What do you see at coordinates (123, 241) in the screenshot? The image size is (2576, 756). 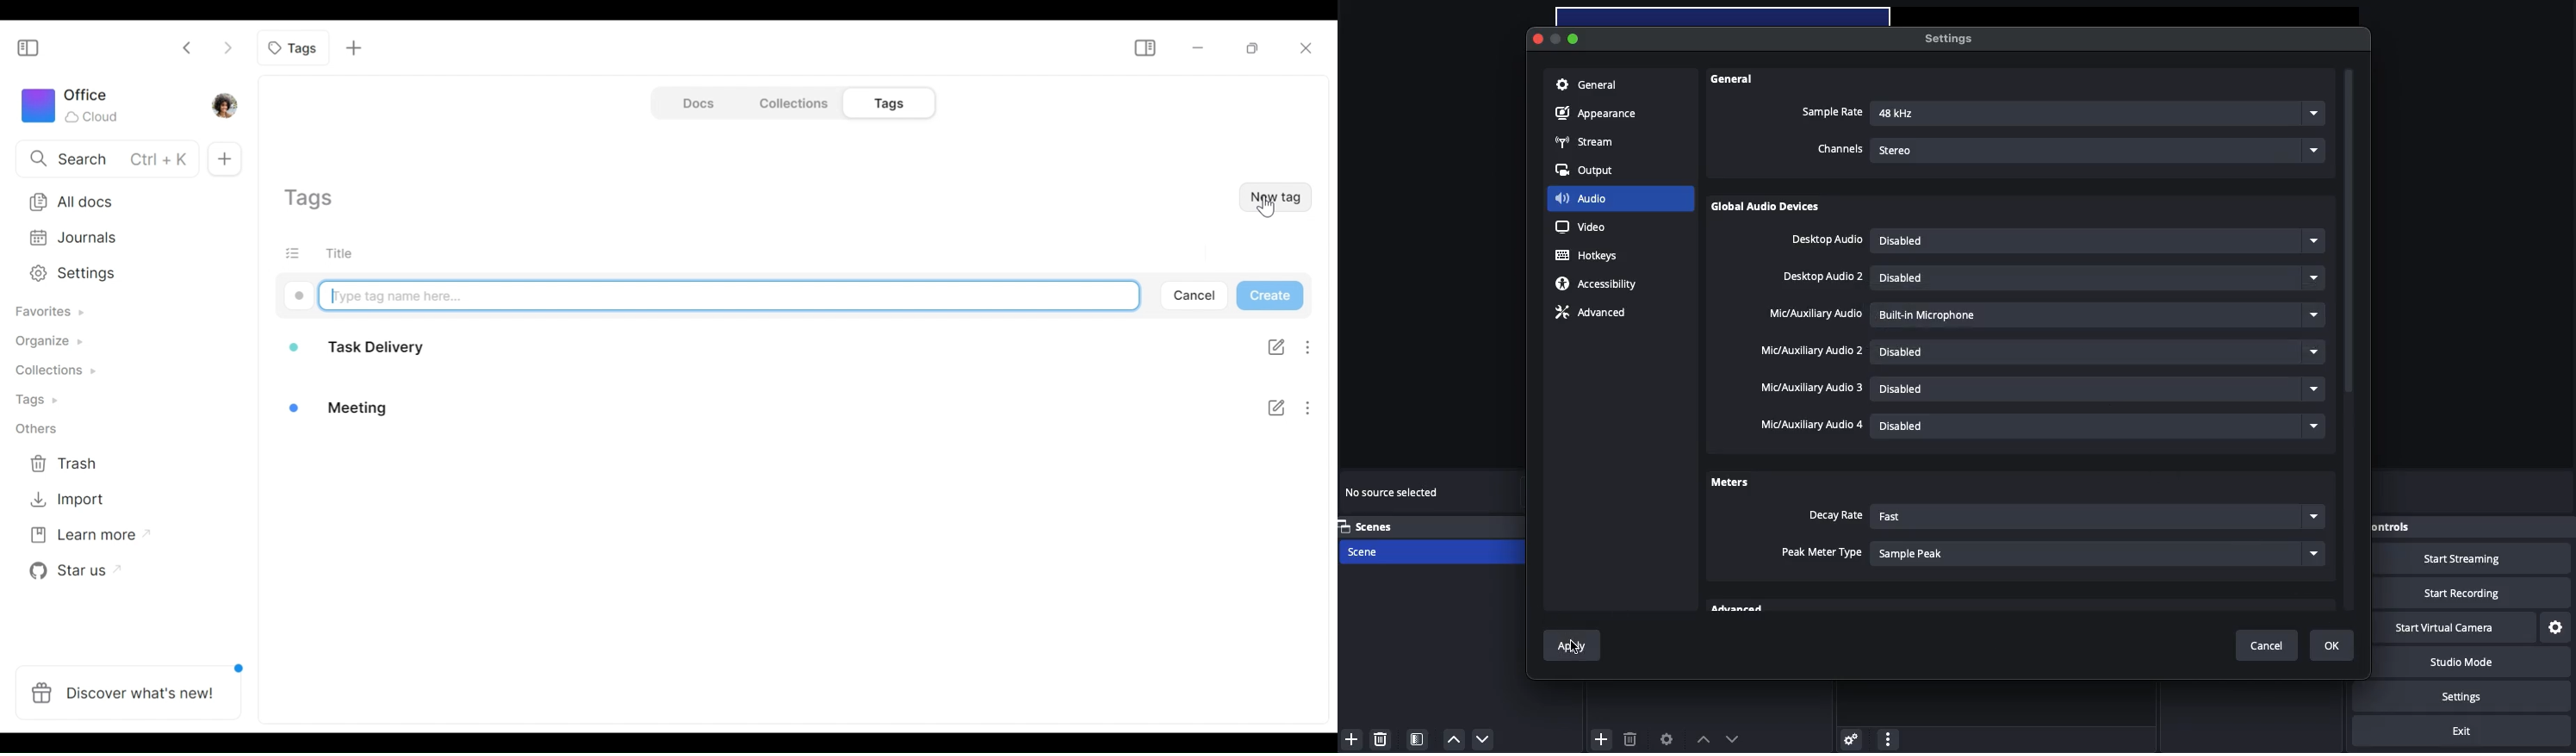 I see `Journal` at bounding box center [123, 241].